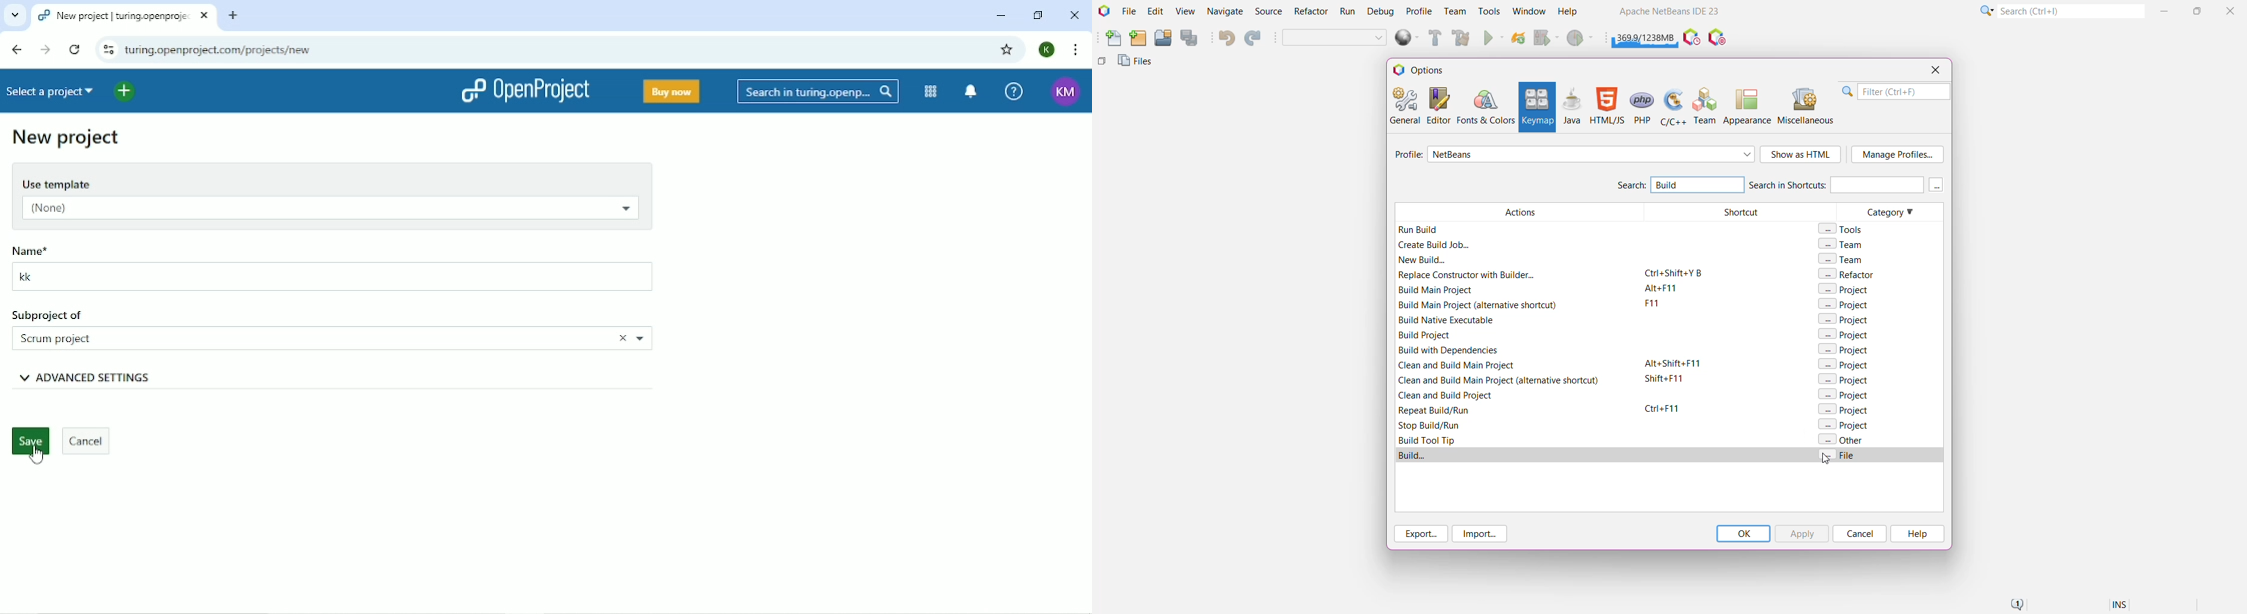 The width and height of the screenshot is (2268, 616). Describe the element at coordinates (1646, 36) in the screenshot. I see `Click to force garbage collection` at that location.